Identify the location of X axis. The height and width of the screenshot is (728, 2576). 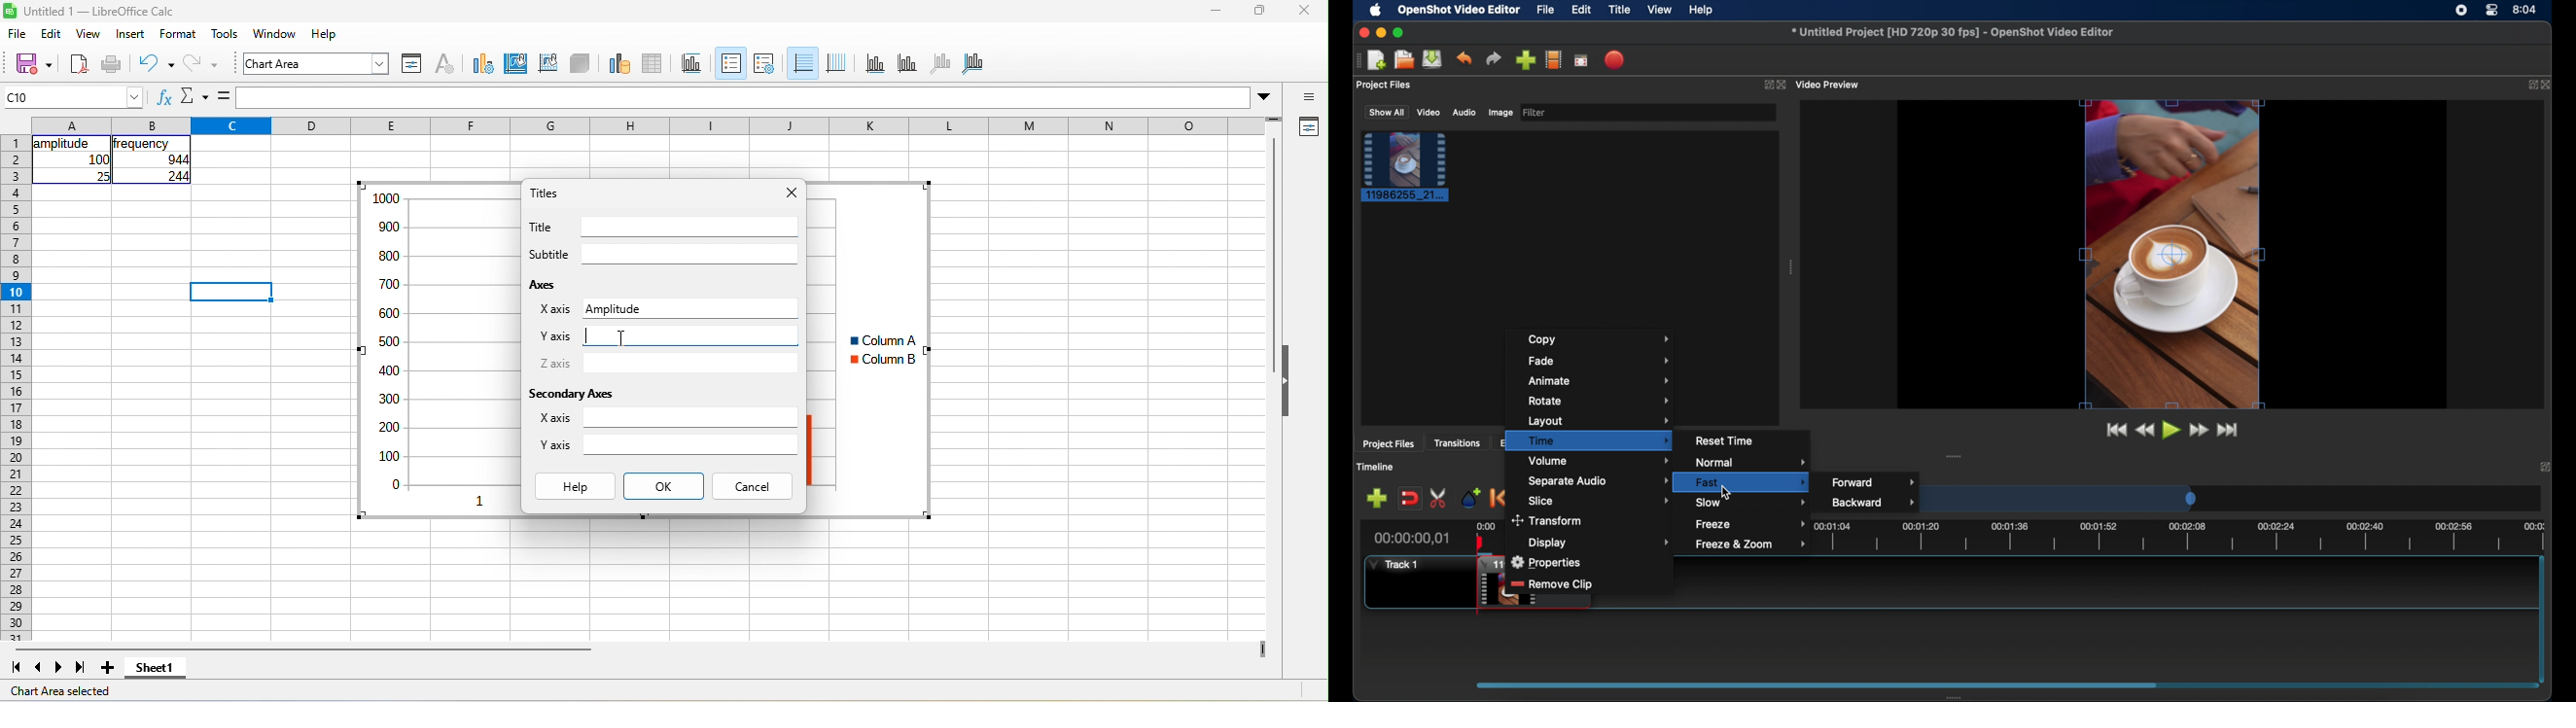
(554, 417).